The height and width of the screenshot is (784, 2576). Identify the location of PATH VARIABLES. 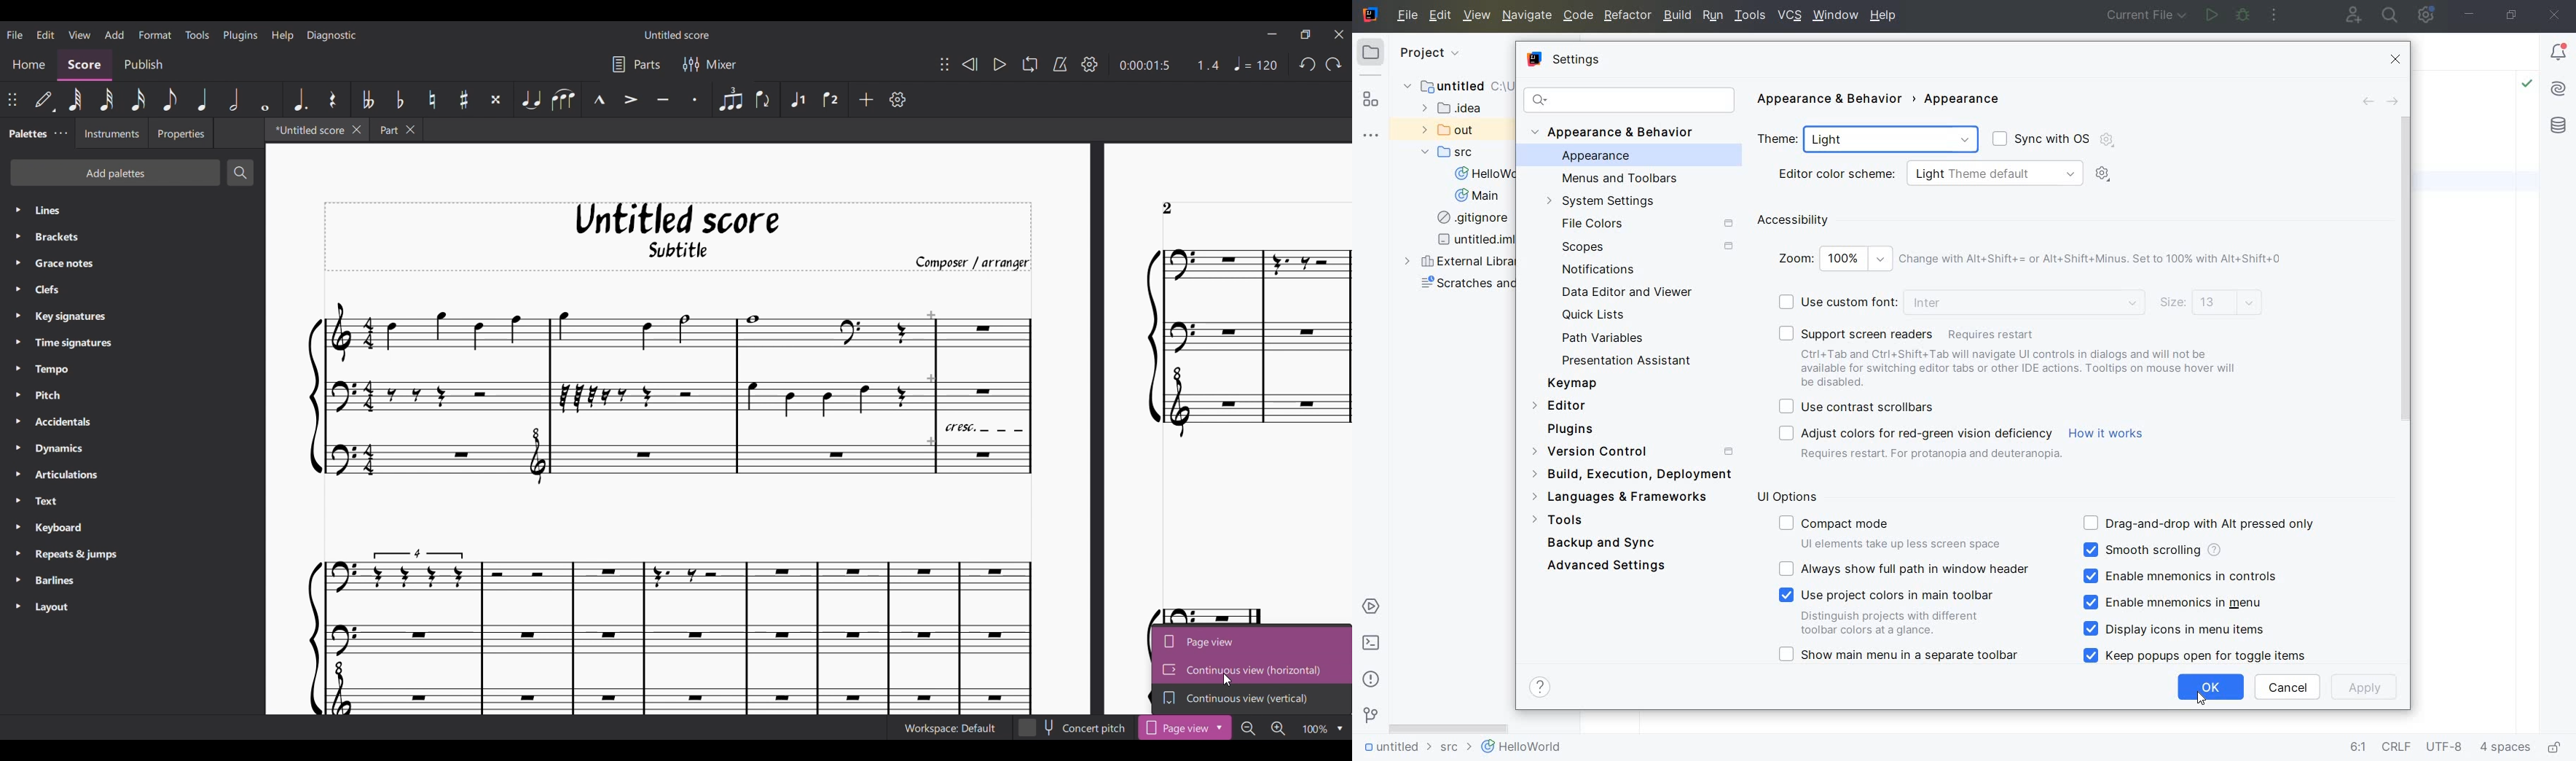
(1603, 338).